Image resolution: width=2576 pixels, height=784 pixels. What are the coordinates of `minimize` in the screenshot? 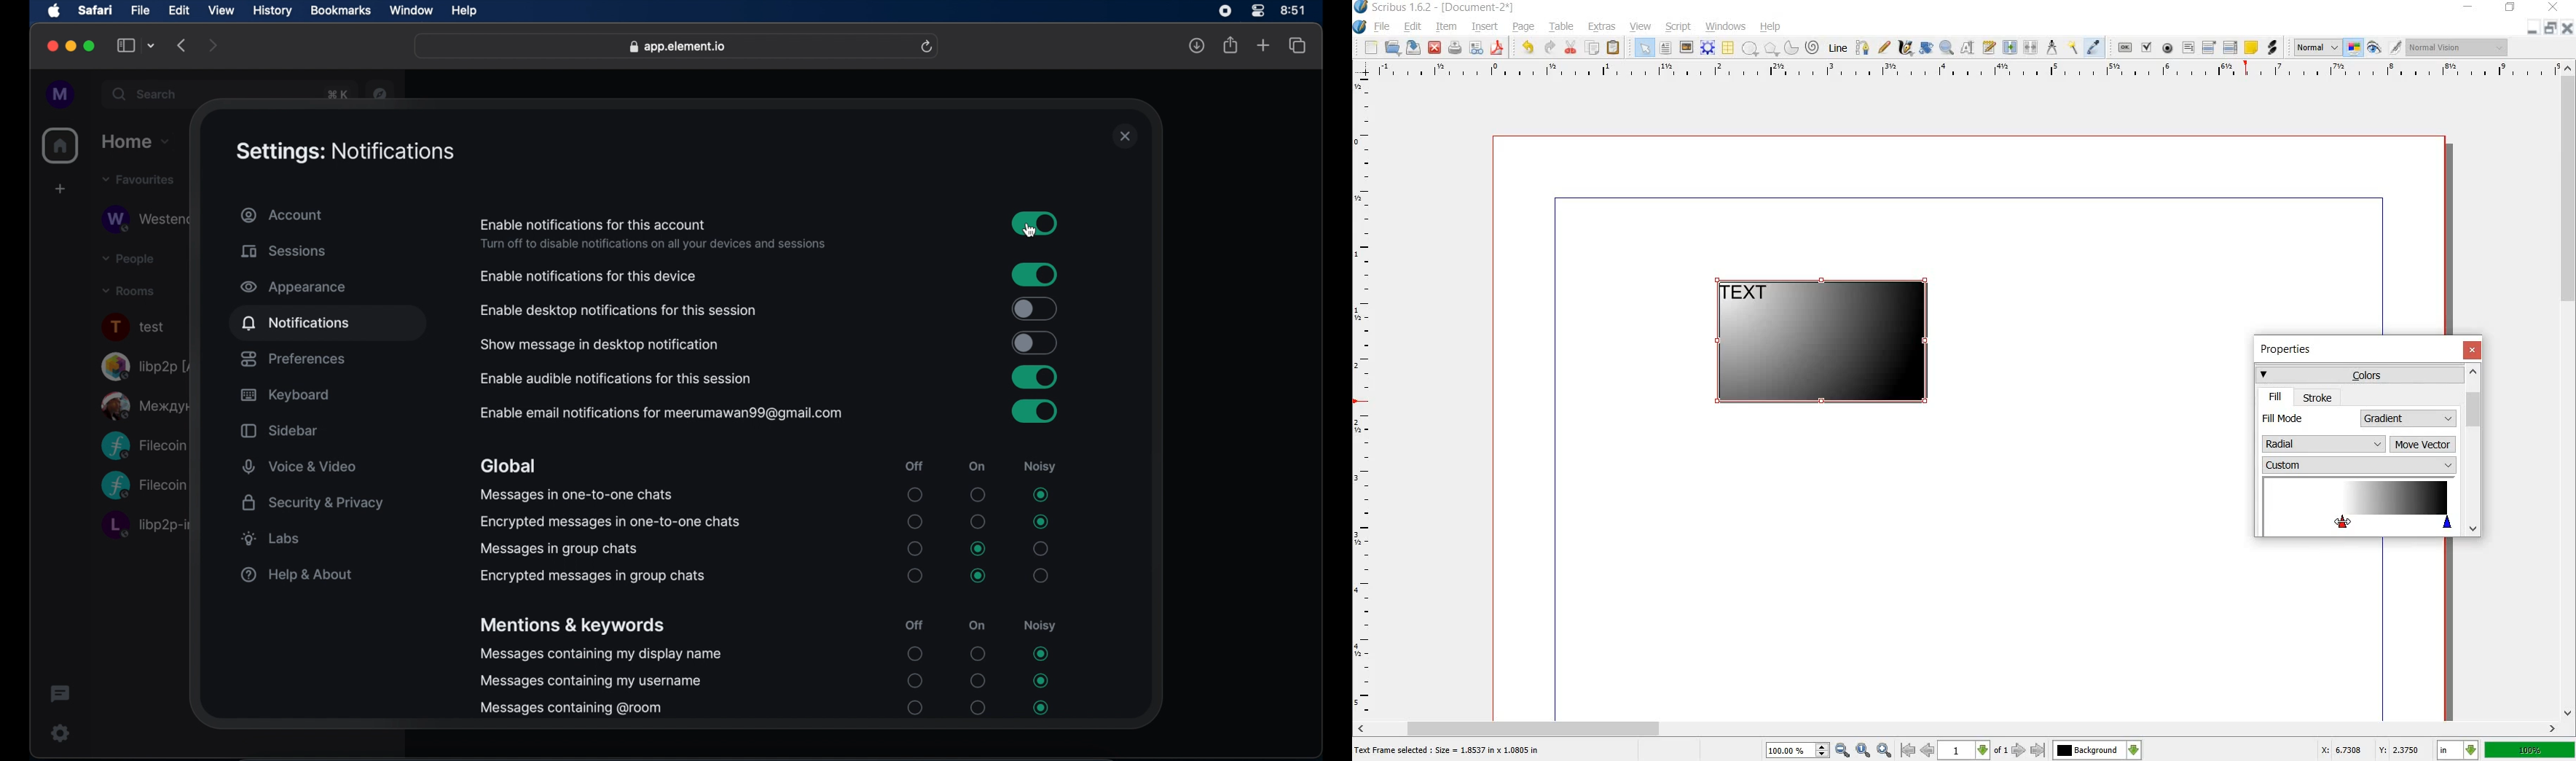 It's located at (2533, 29).